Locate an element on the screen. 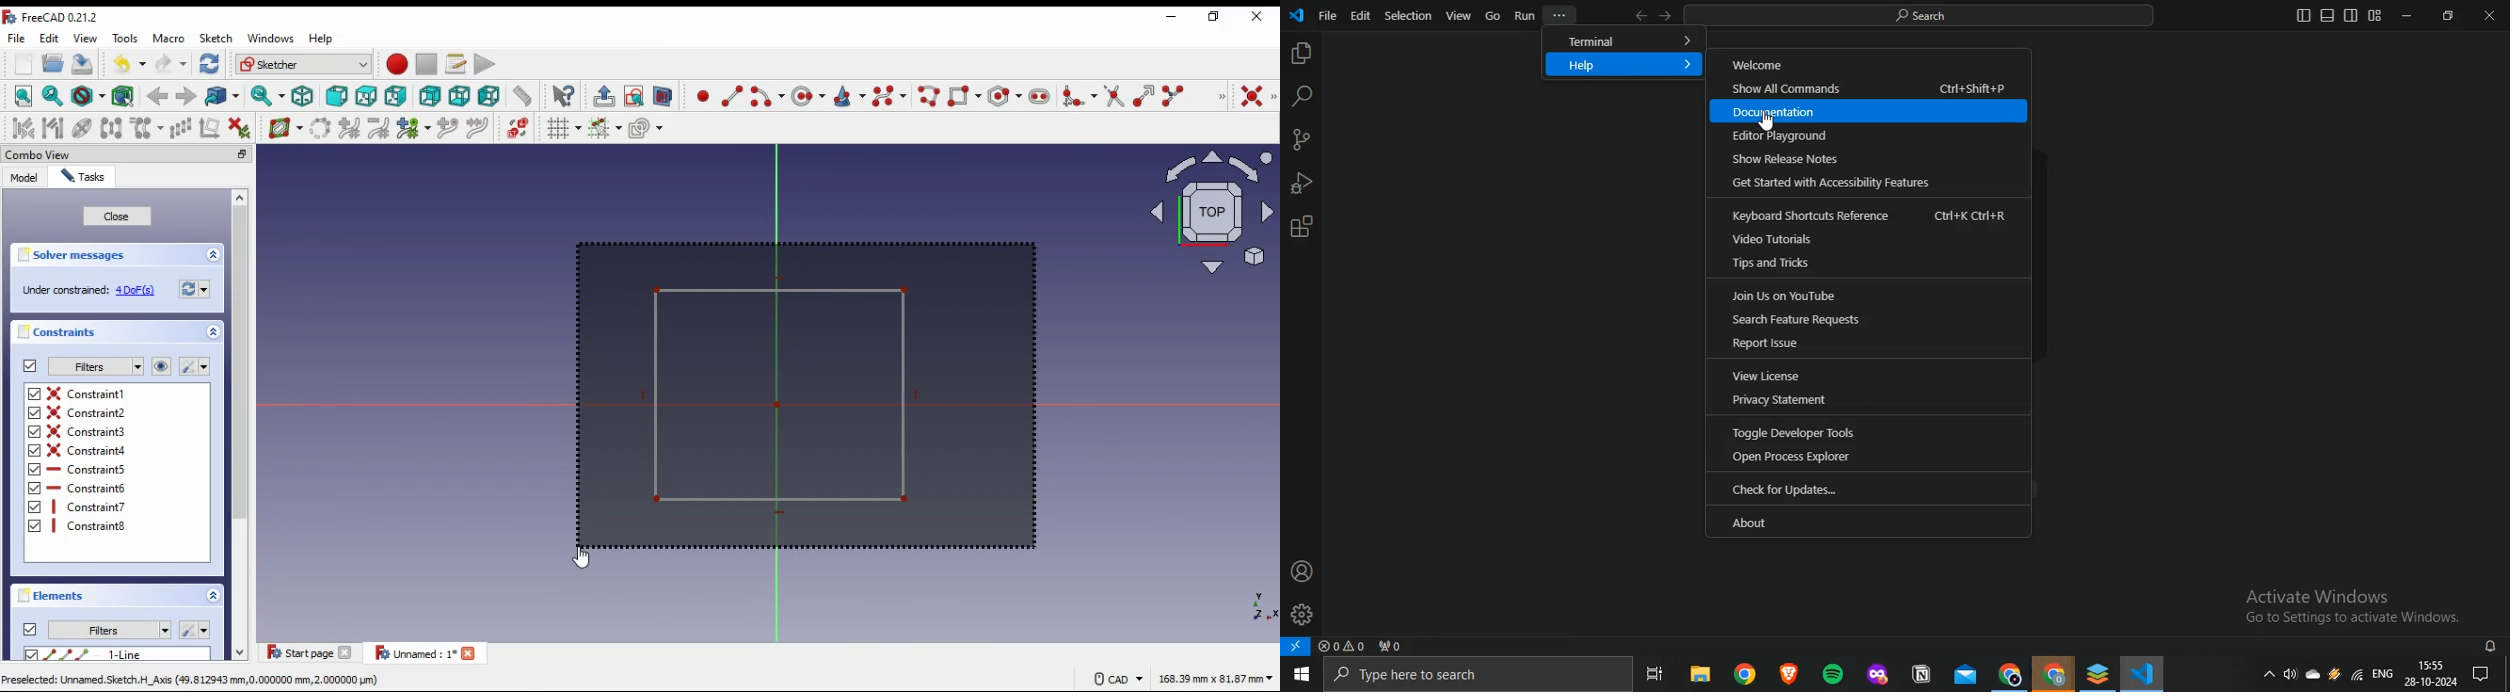 The image size is (2520, 700). go is located at coordinates (1494, 15).